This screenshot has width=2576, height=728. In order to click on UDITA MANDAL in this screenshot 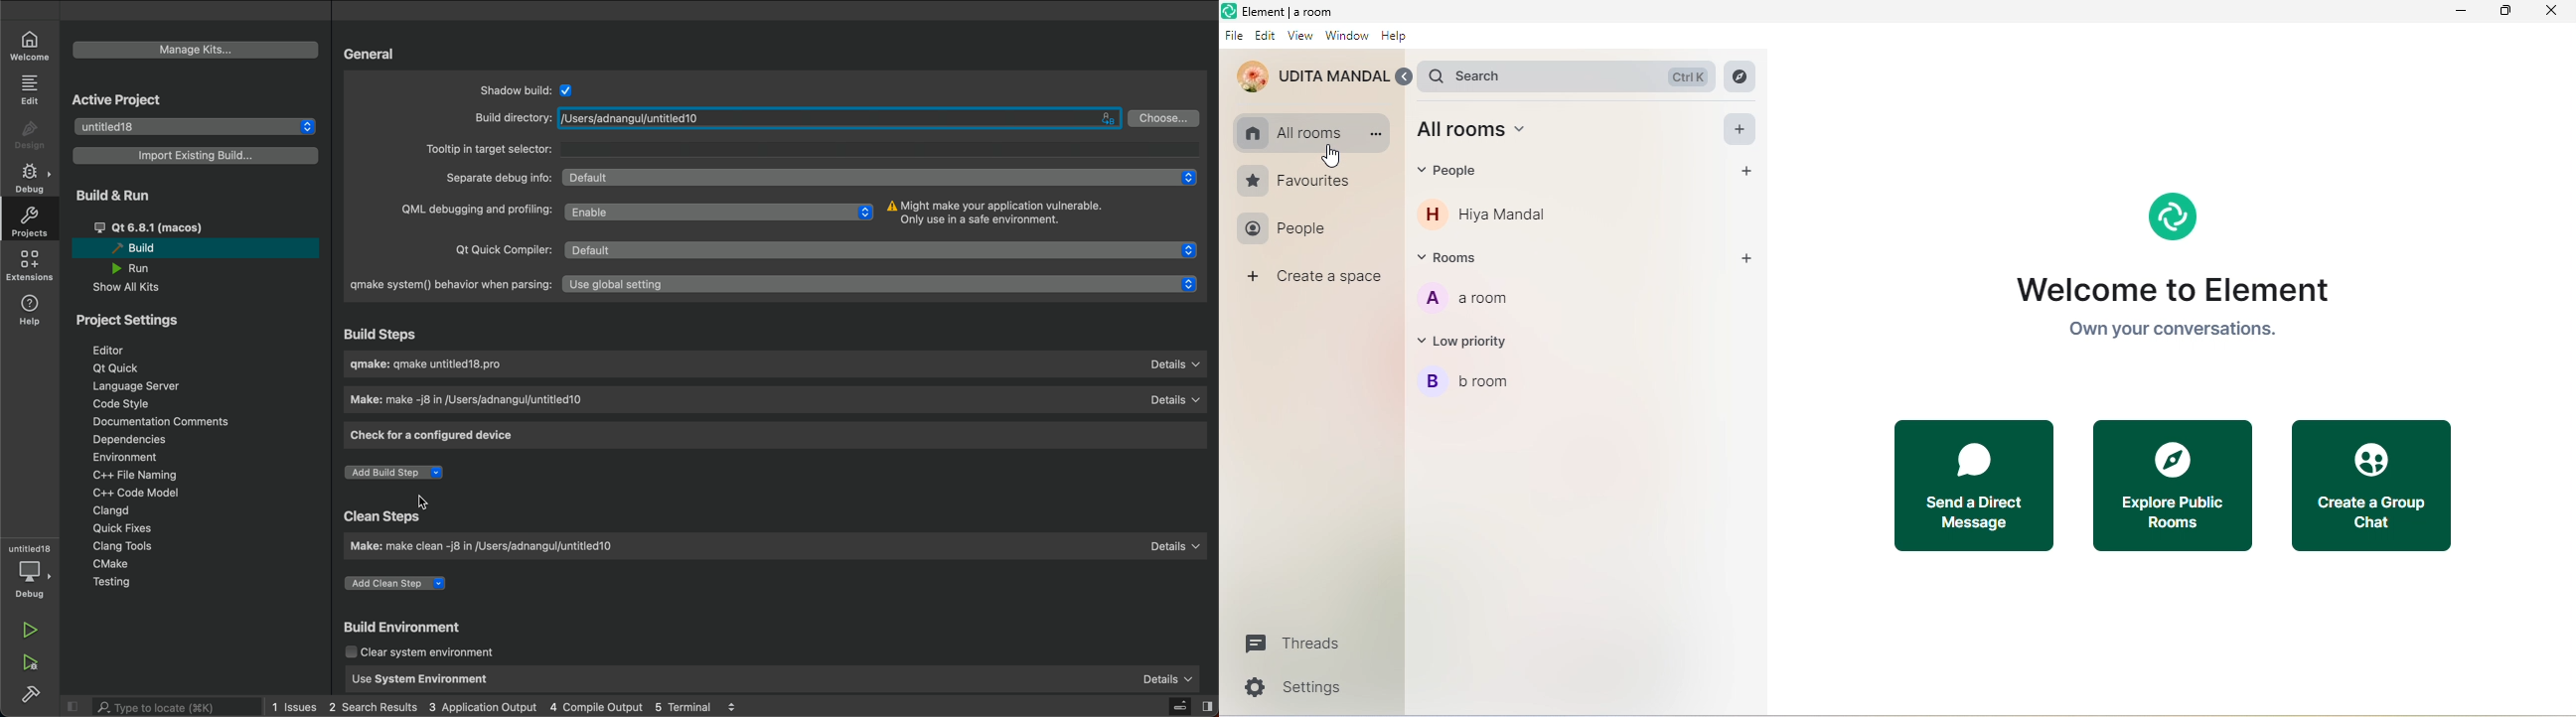, I will do `click(1310, 75)`.